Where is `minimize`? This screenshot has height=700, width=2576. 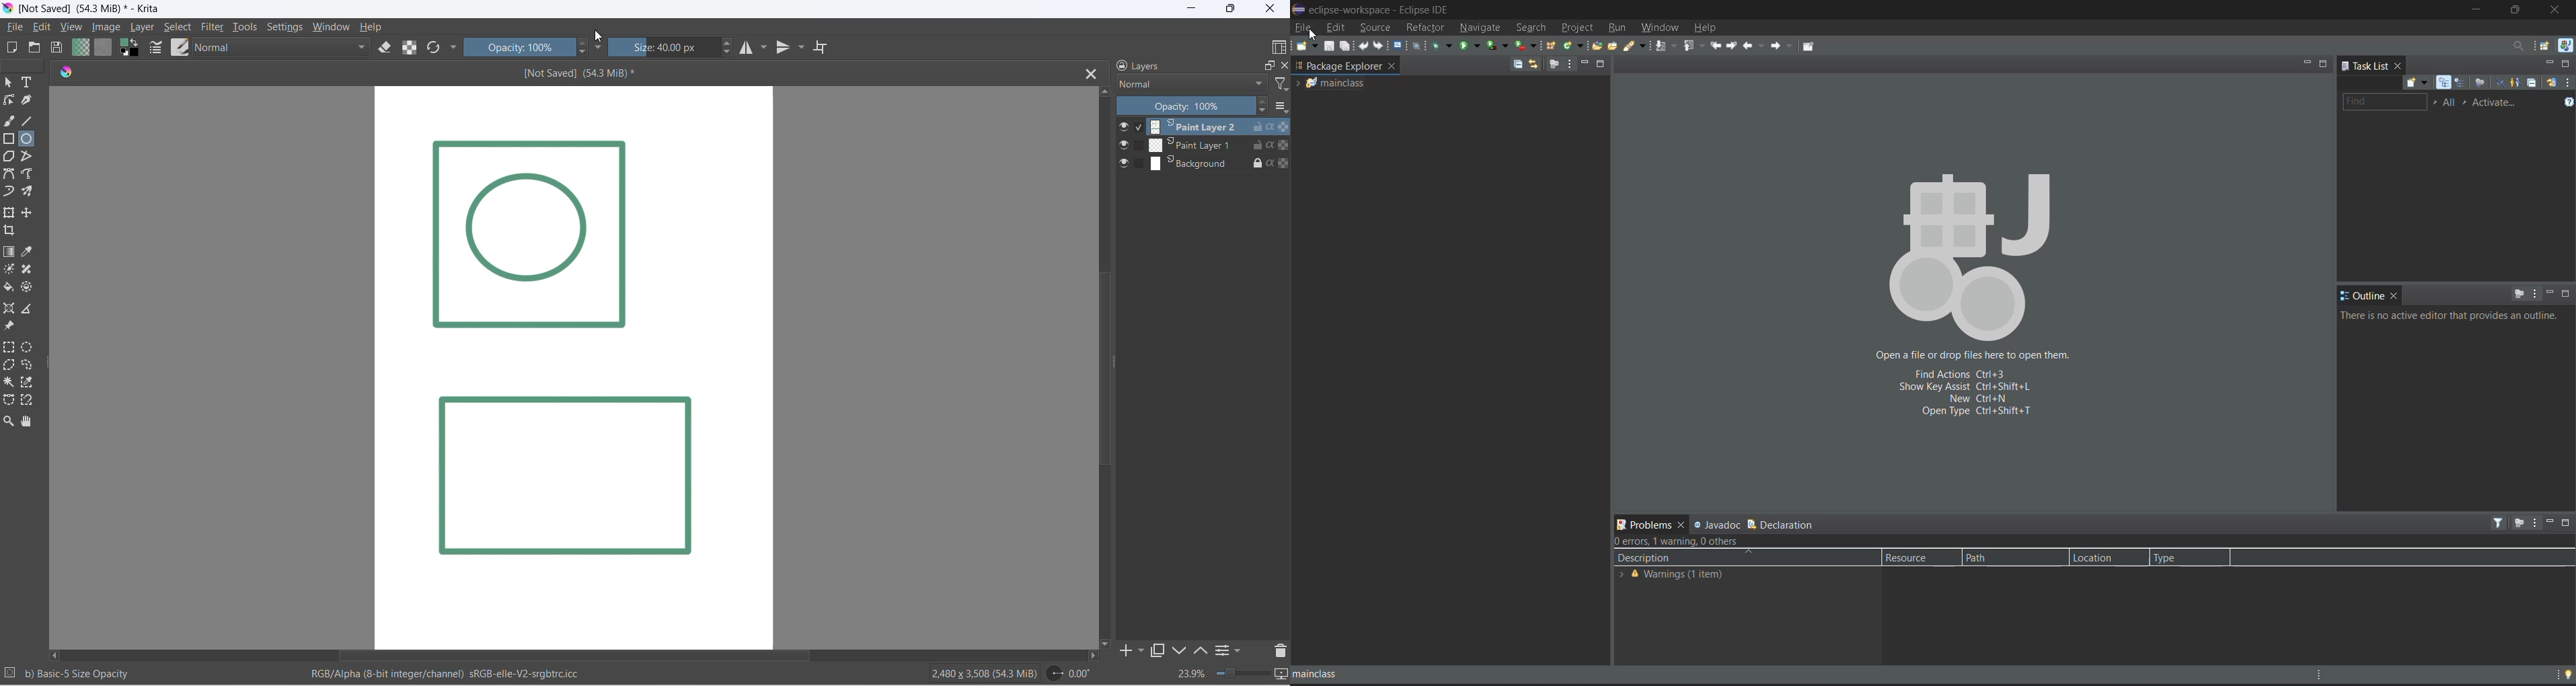 minimize is located at coordinates (2549, 521).